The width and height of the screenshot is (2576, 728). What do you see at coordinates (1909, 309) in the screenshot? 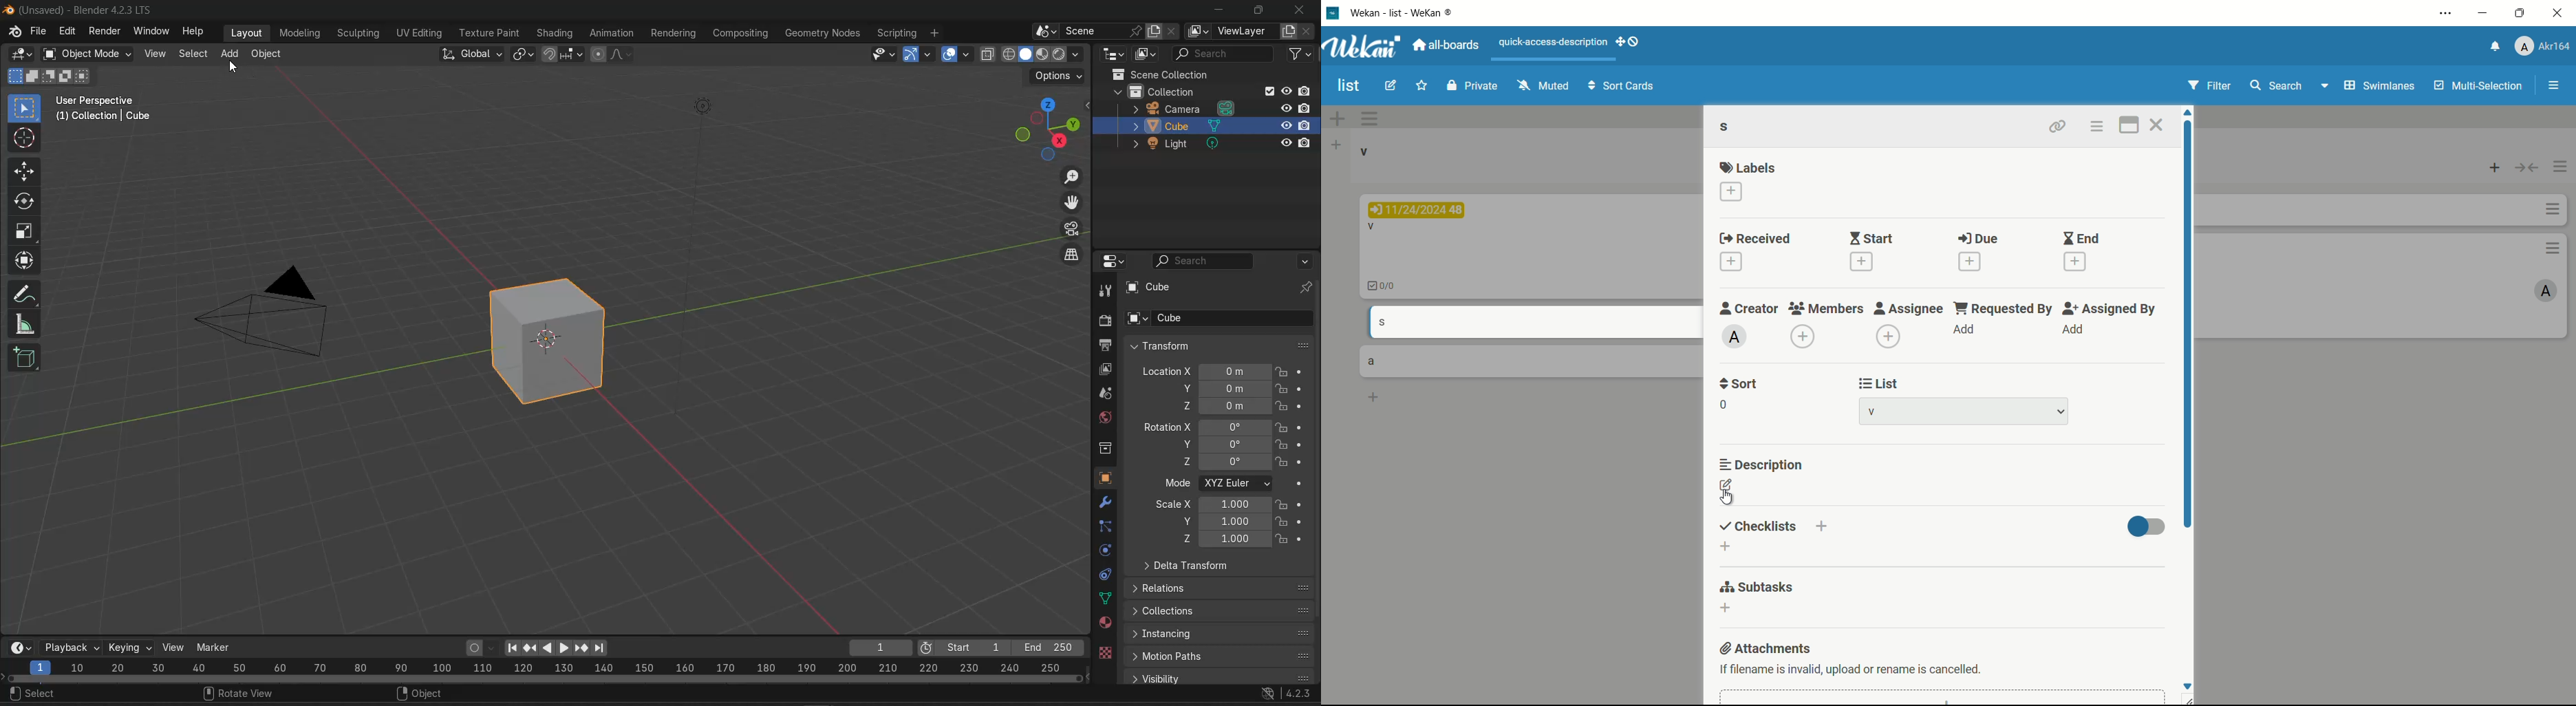
I see `assignee` at bounding box center [1909, 309].